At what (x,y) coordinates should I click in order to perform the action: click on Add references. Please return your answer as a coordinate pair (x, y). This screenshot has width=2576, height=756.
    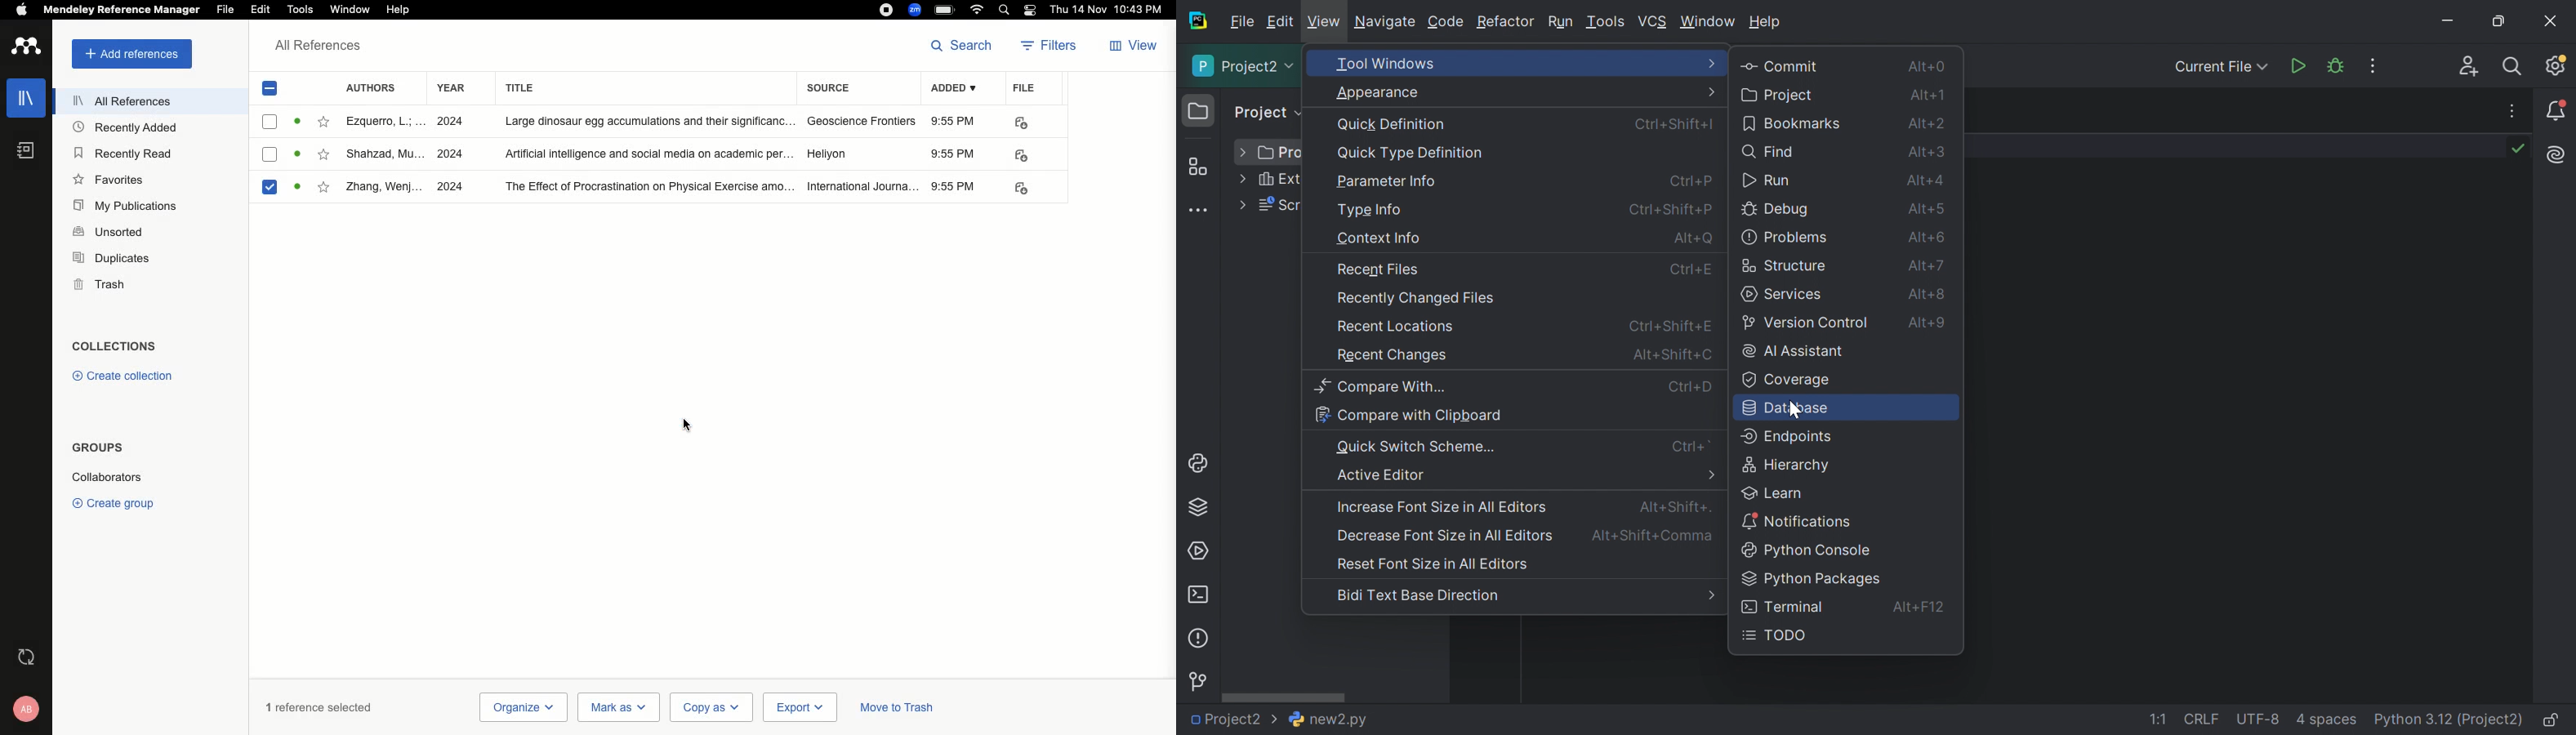
    Looking at the image, I should click on (131, 54).